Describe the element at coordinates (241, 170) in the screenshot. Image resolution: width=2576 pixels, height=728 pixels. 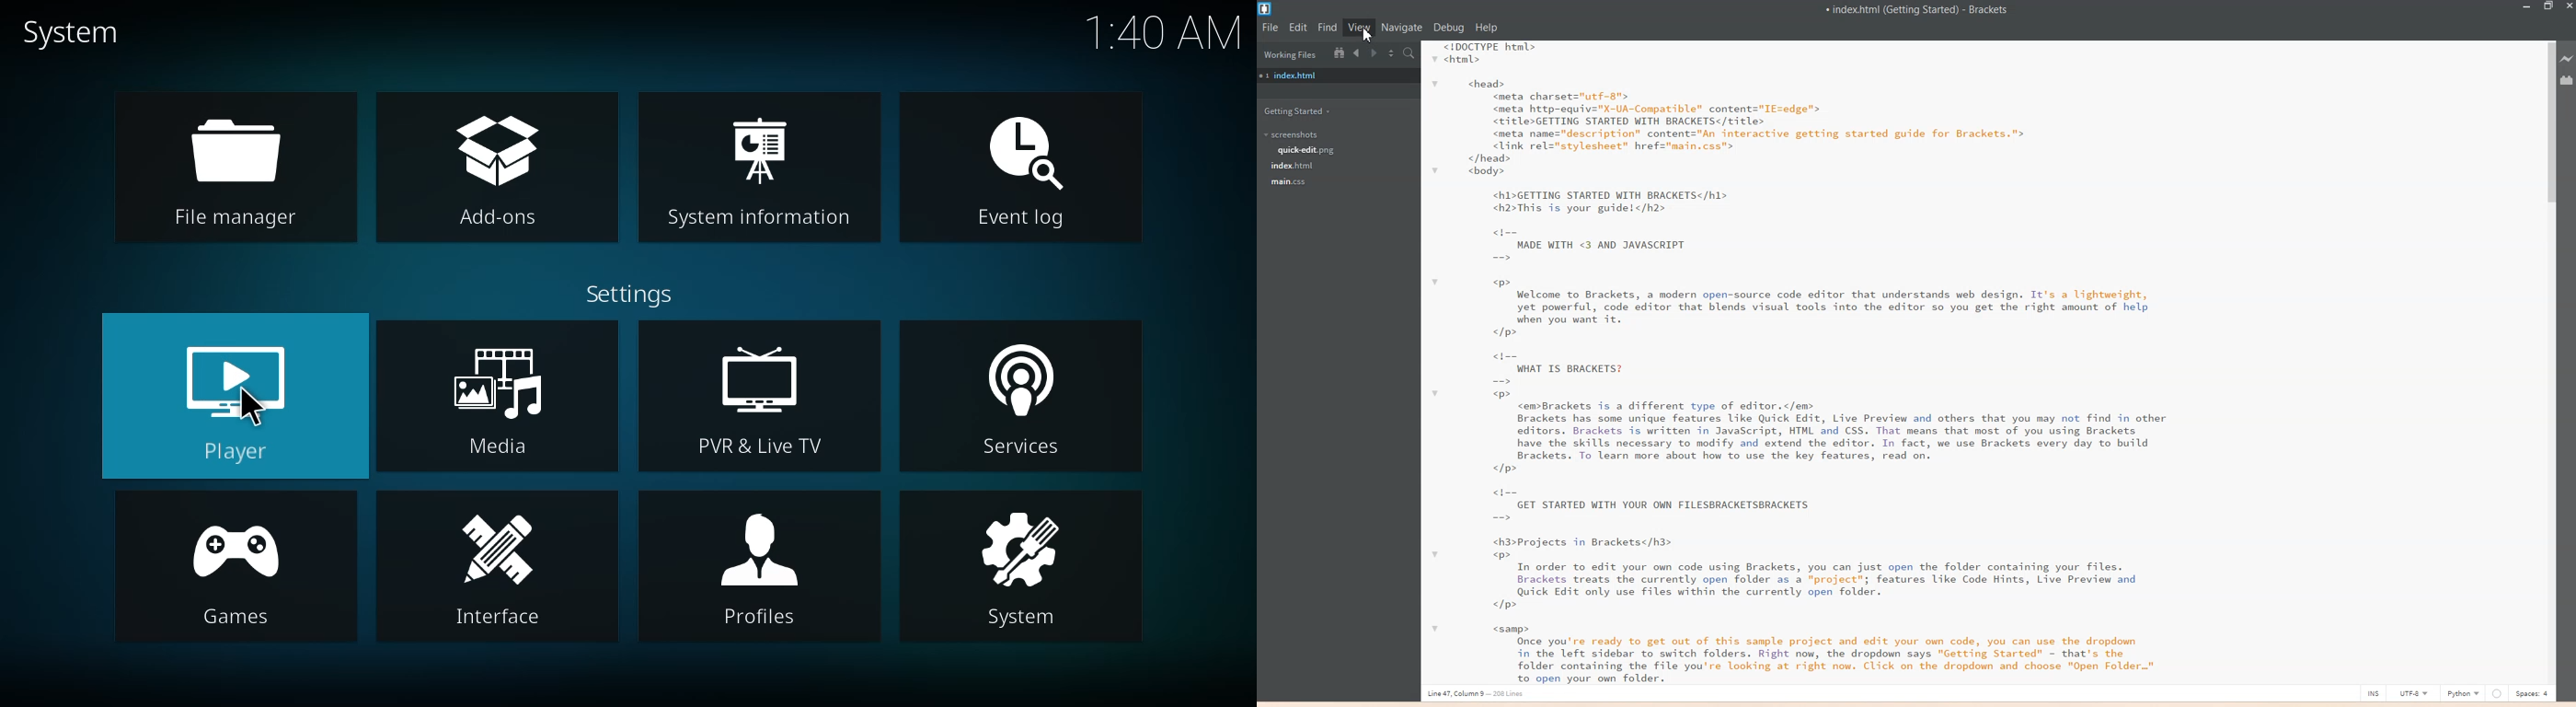
I see `file manager` at that location.